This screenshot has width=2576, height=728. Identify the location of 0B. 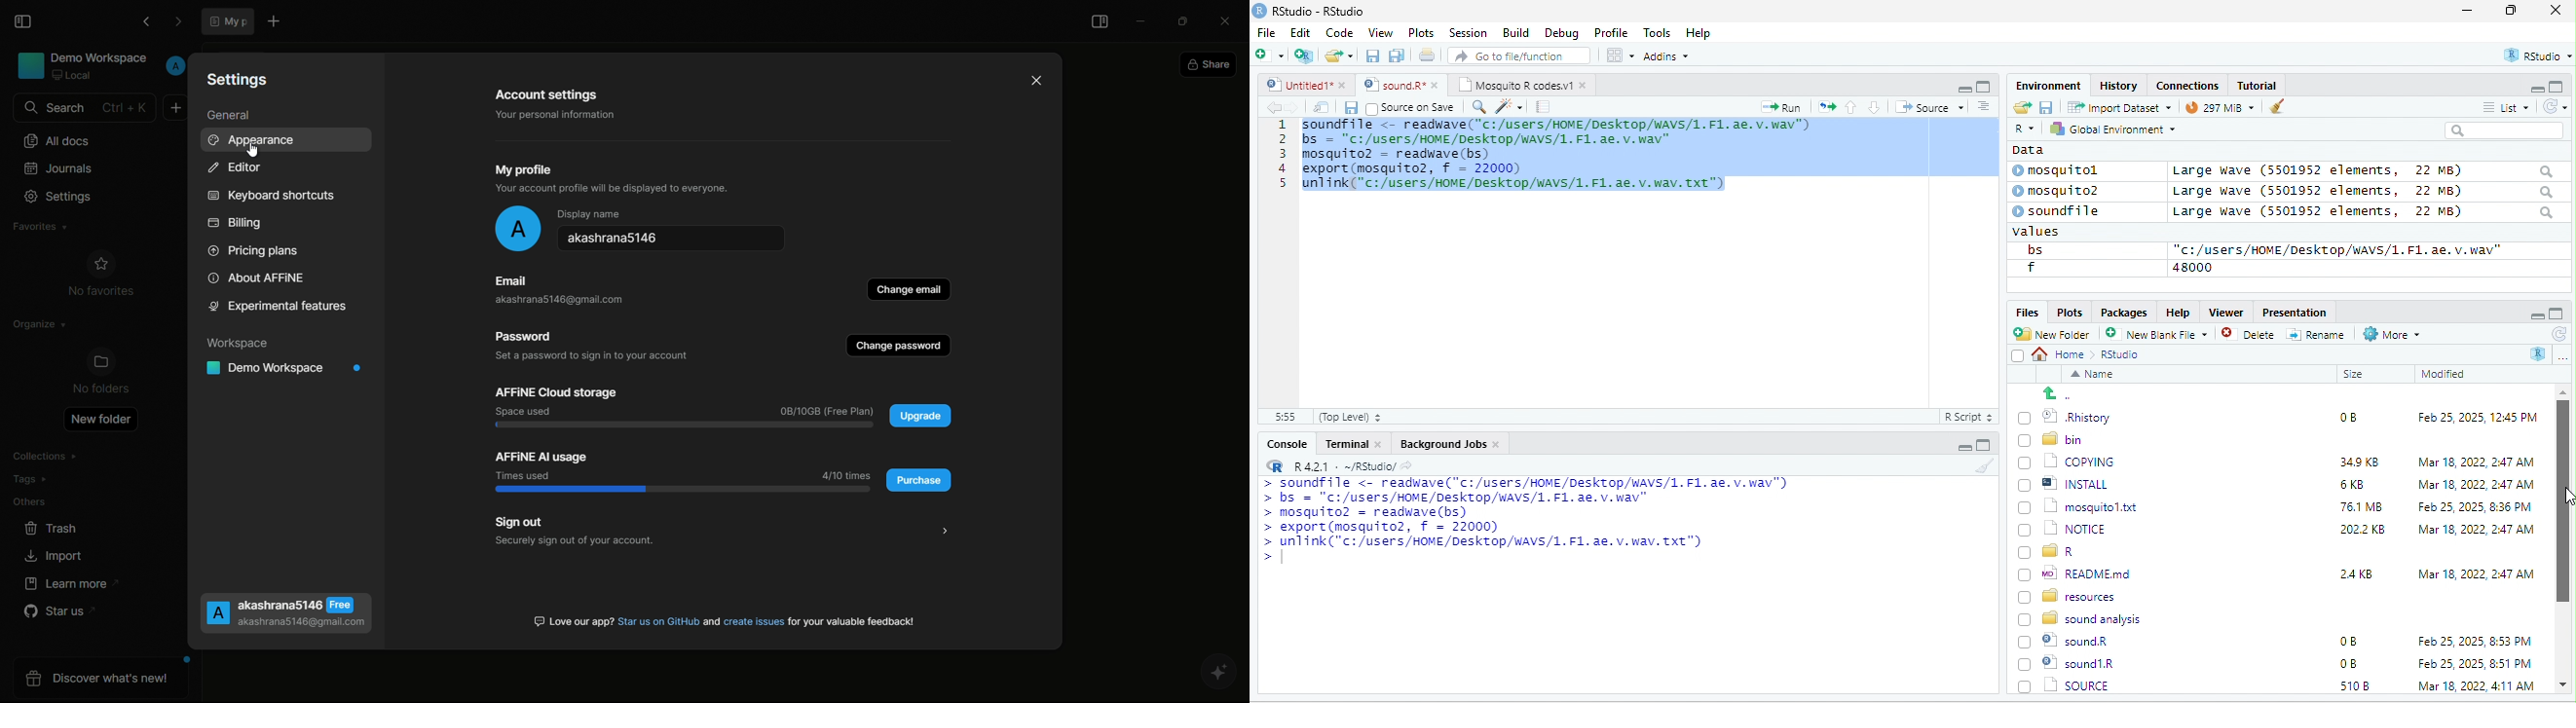
(2347, 642).